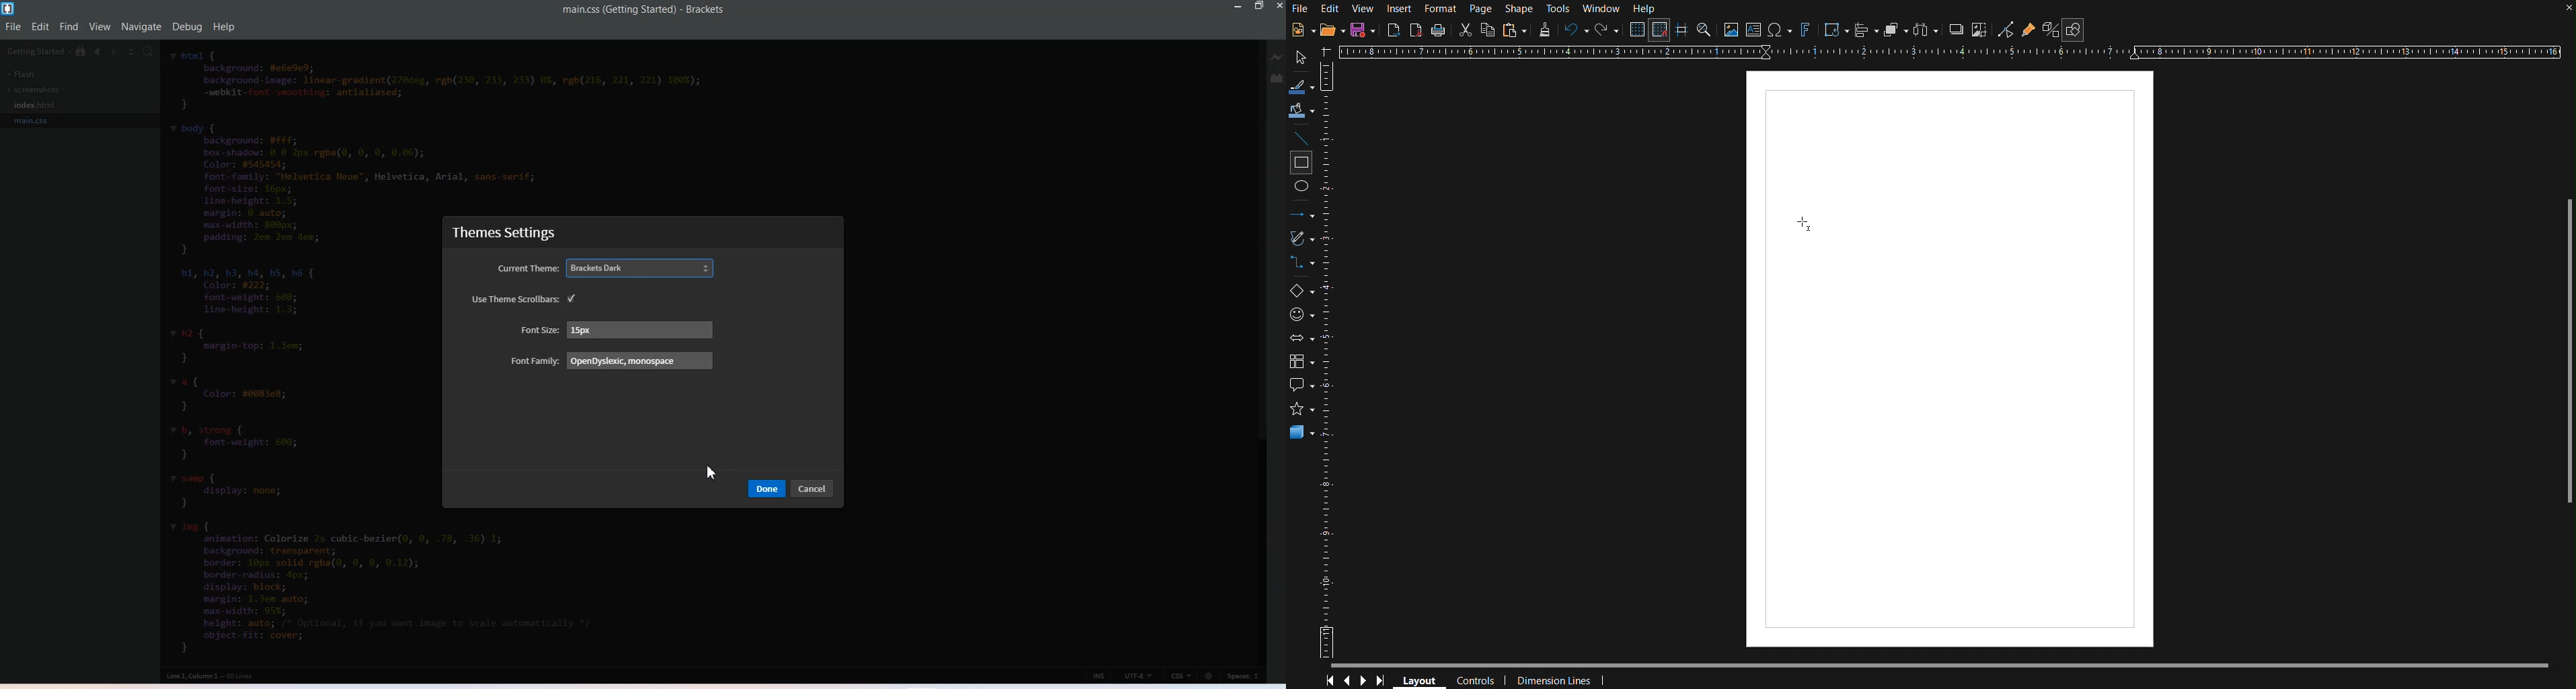 Image resolution: width=2576 pixels, height=700 pixels. What do you see at coordinates (1573, 30) in the screenshot?
I see `Undo` at bounding box center [1573, 30].